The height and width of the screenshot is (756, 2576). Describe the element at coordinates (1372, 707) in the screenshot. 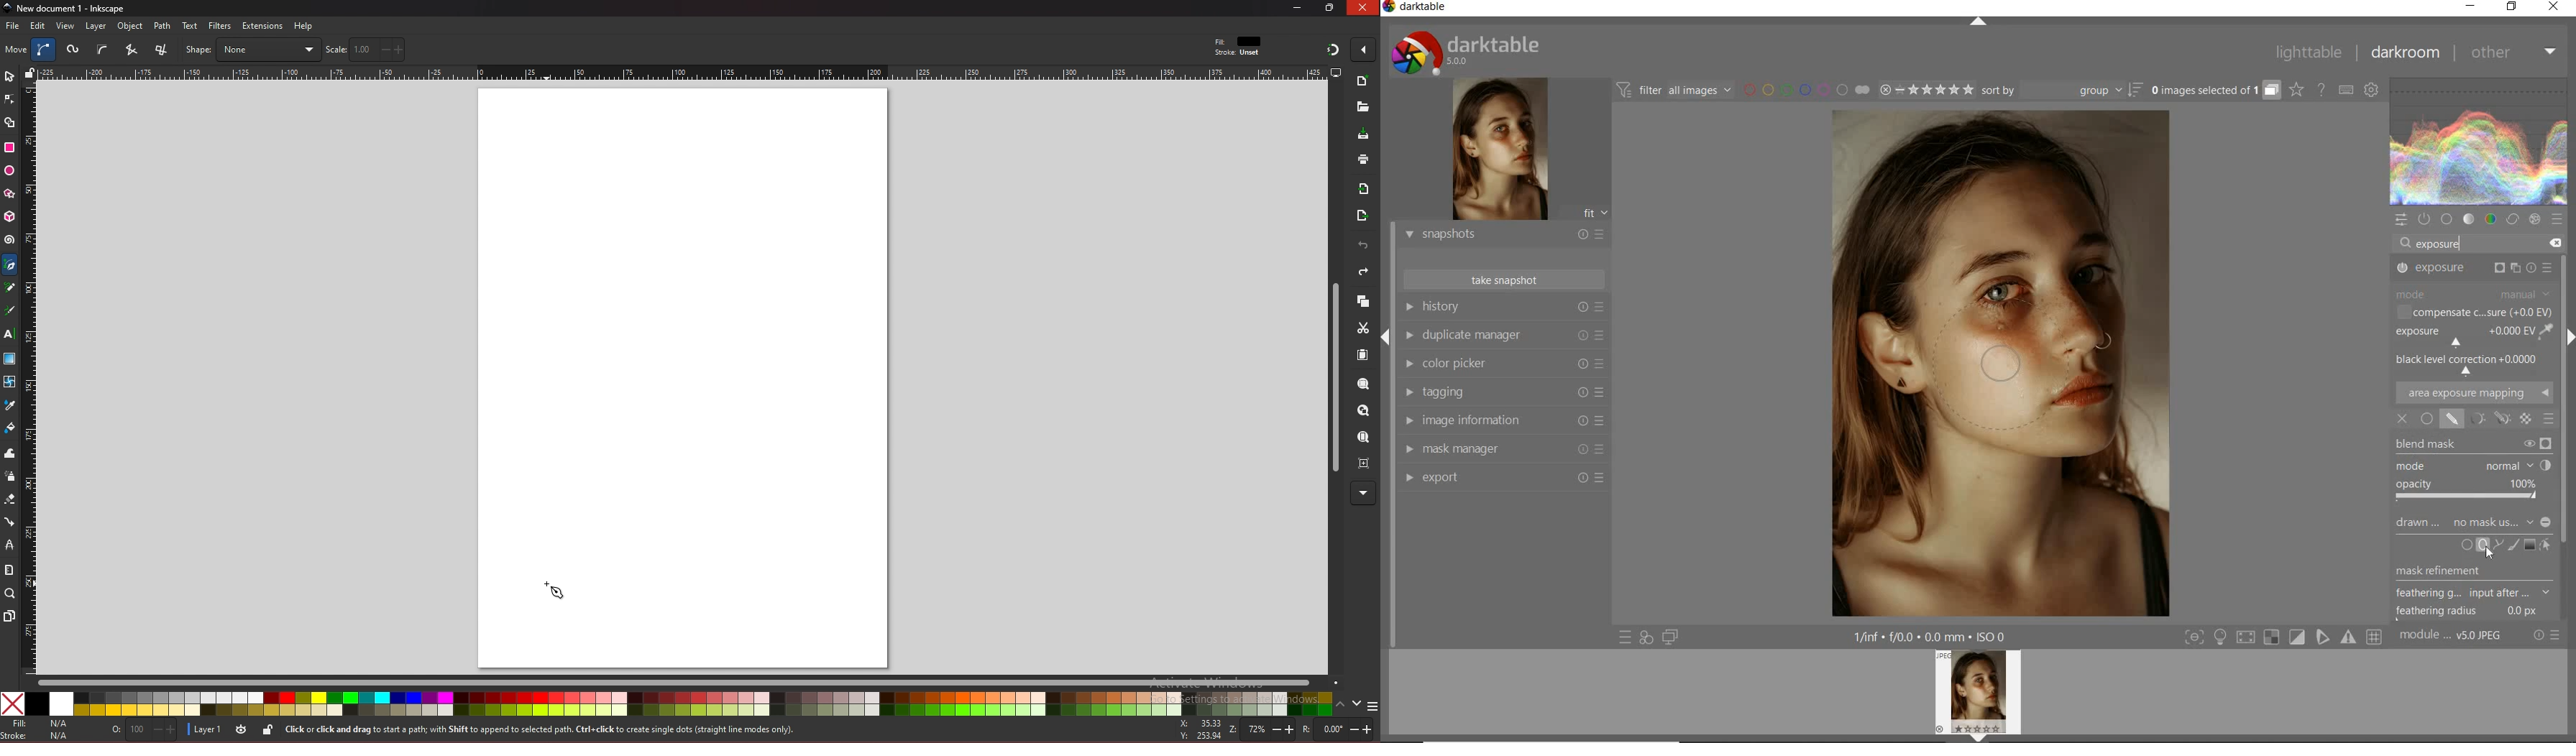

I see `more colors` at that location.